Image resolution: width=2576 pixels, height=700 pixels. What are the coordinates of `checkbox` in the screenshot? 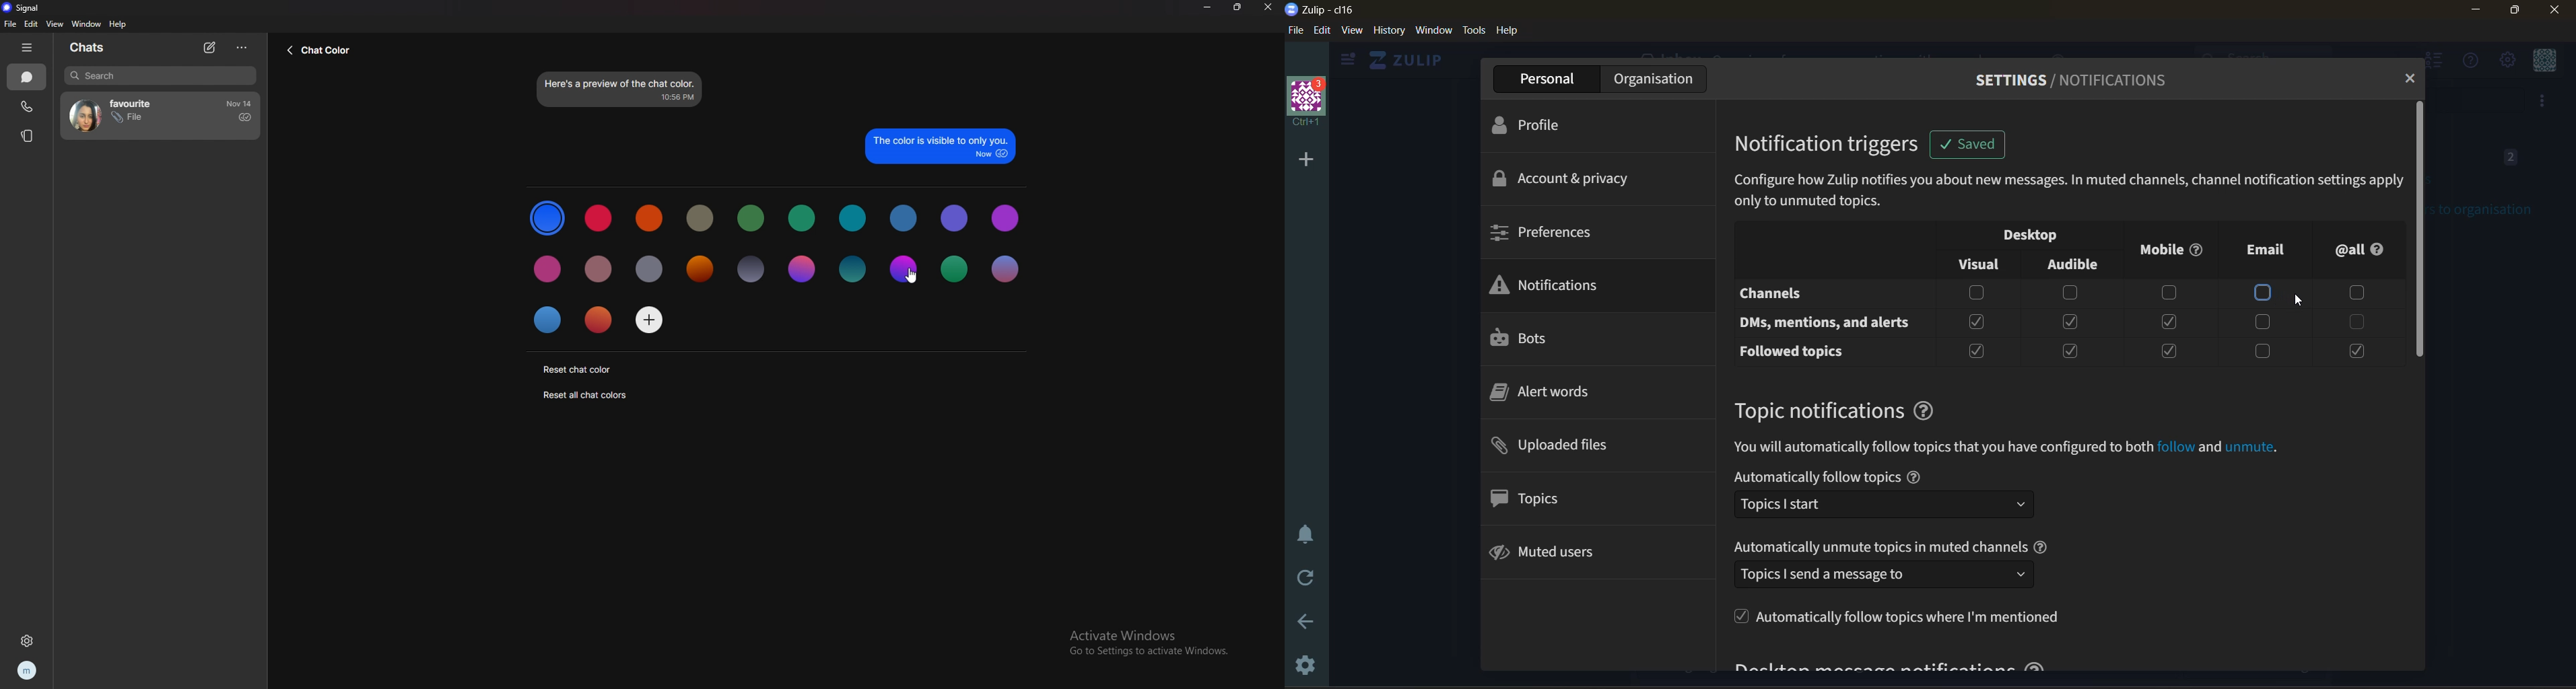 It's located at (2266, 292).